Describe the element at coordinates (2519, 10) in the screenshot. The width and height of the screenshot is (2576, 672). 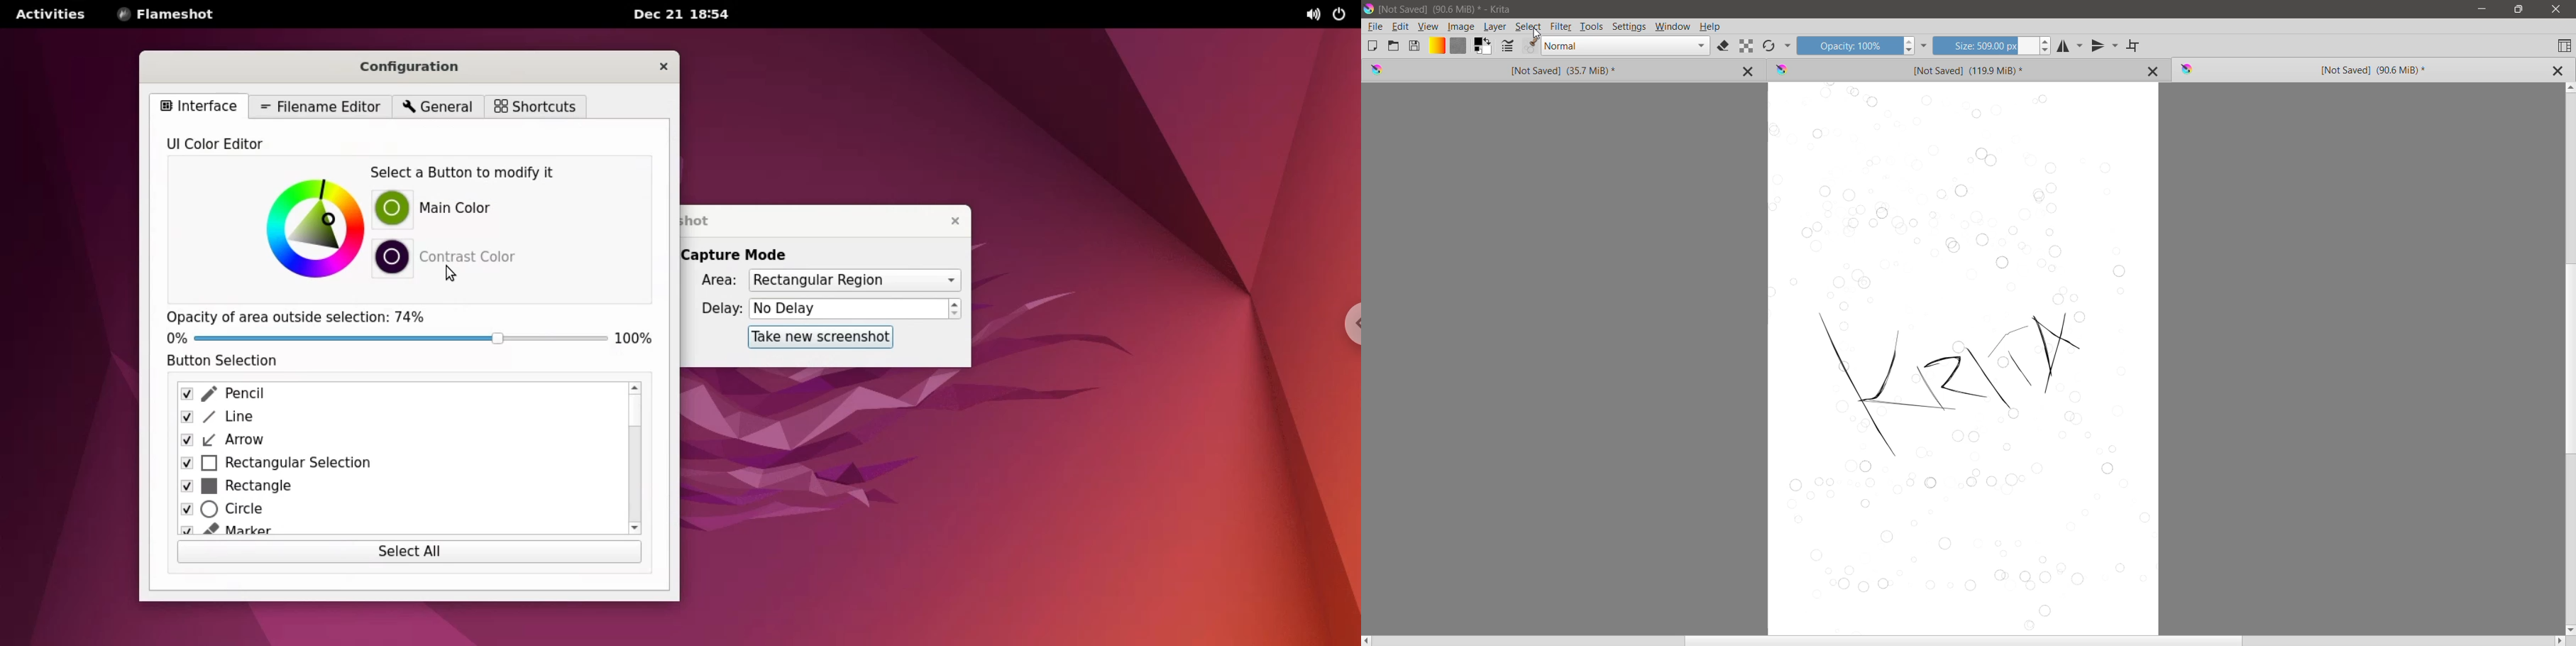
I see `Restore Down` at that location.